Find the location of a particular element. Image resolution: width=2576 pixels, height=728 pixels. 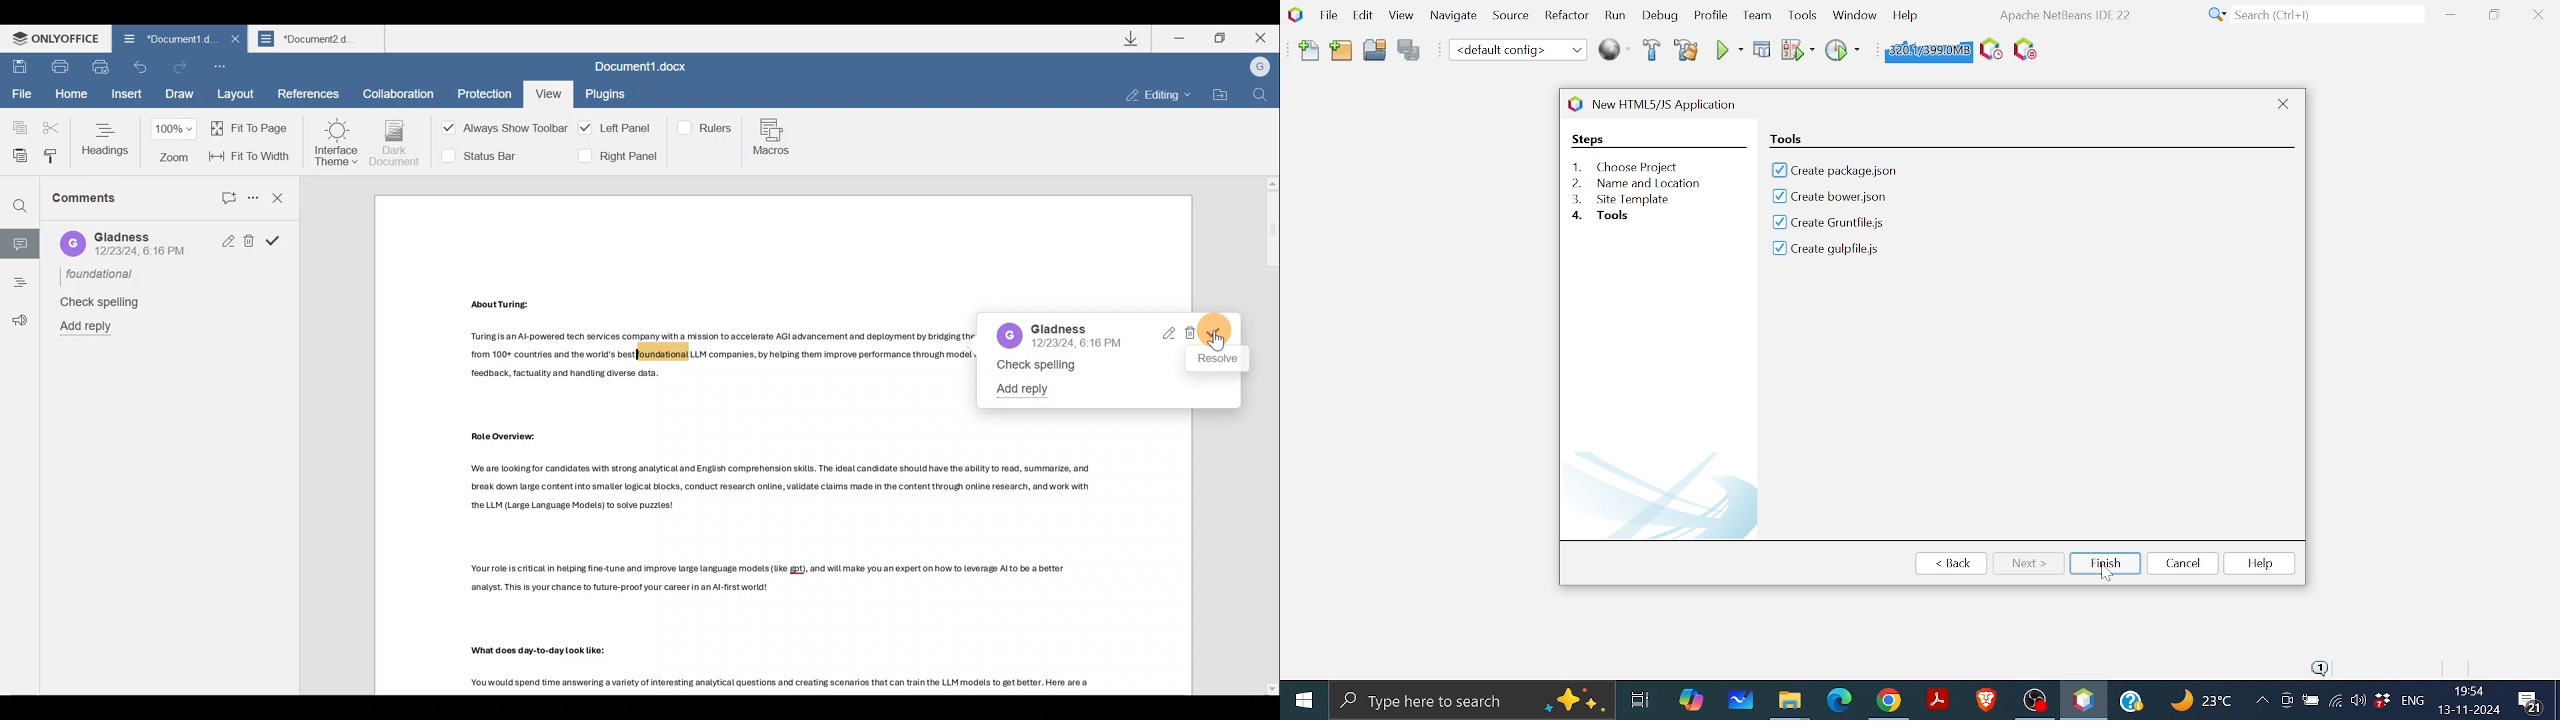

Cut is located at coordinates (52, 123).